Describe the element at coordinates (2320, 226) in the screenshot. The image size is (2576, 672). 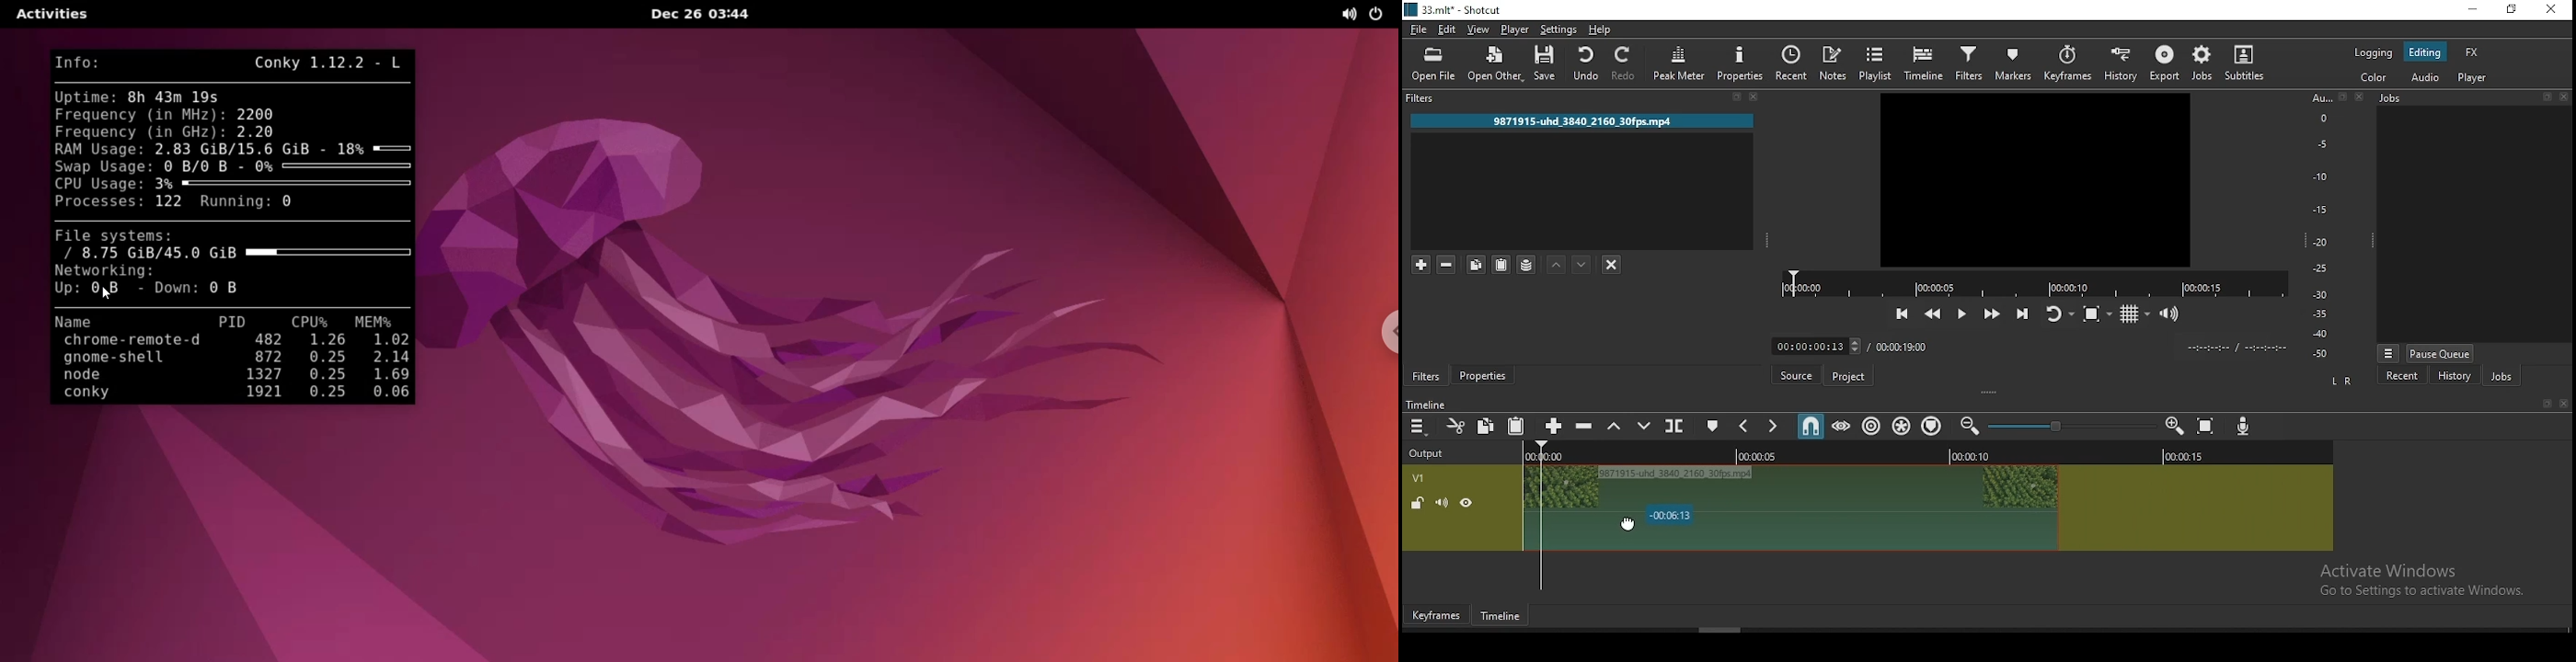
I see `scale` at that location.